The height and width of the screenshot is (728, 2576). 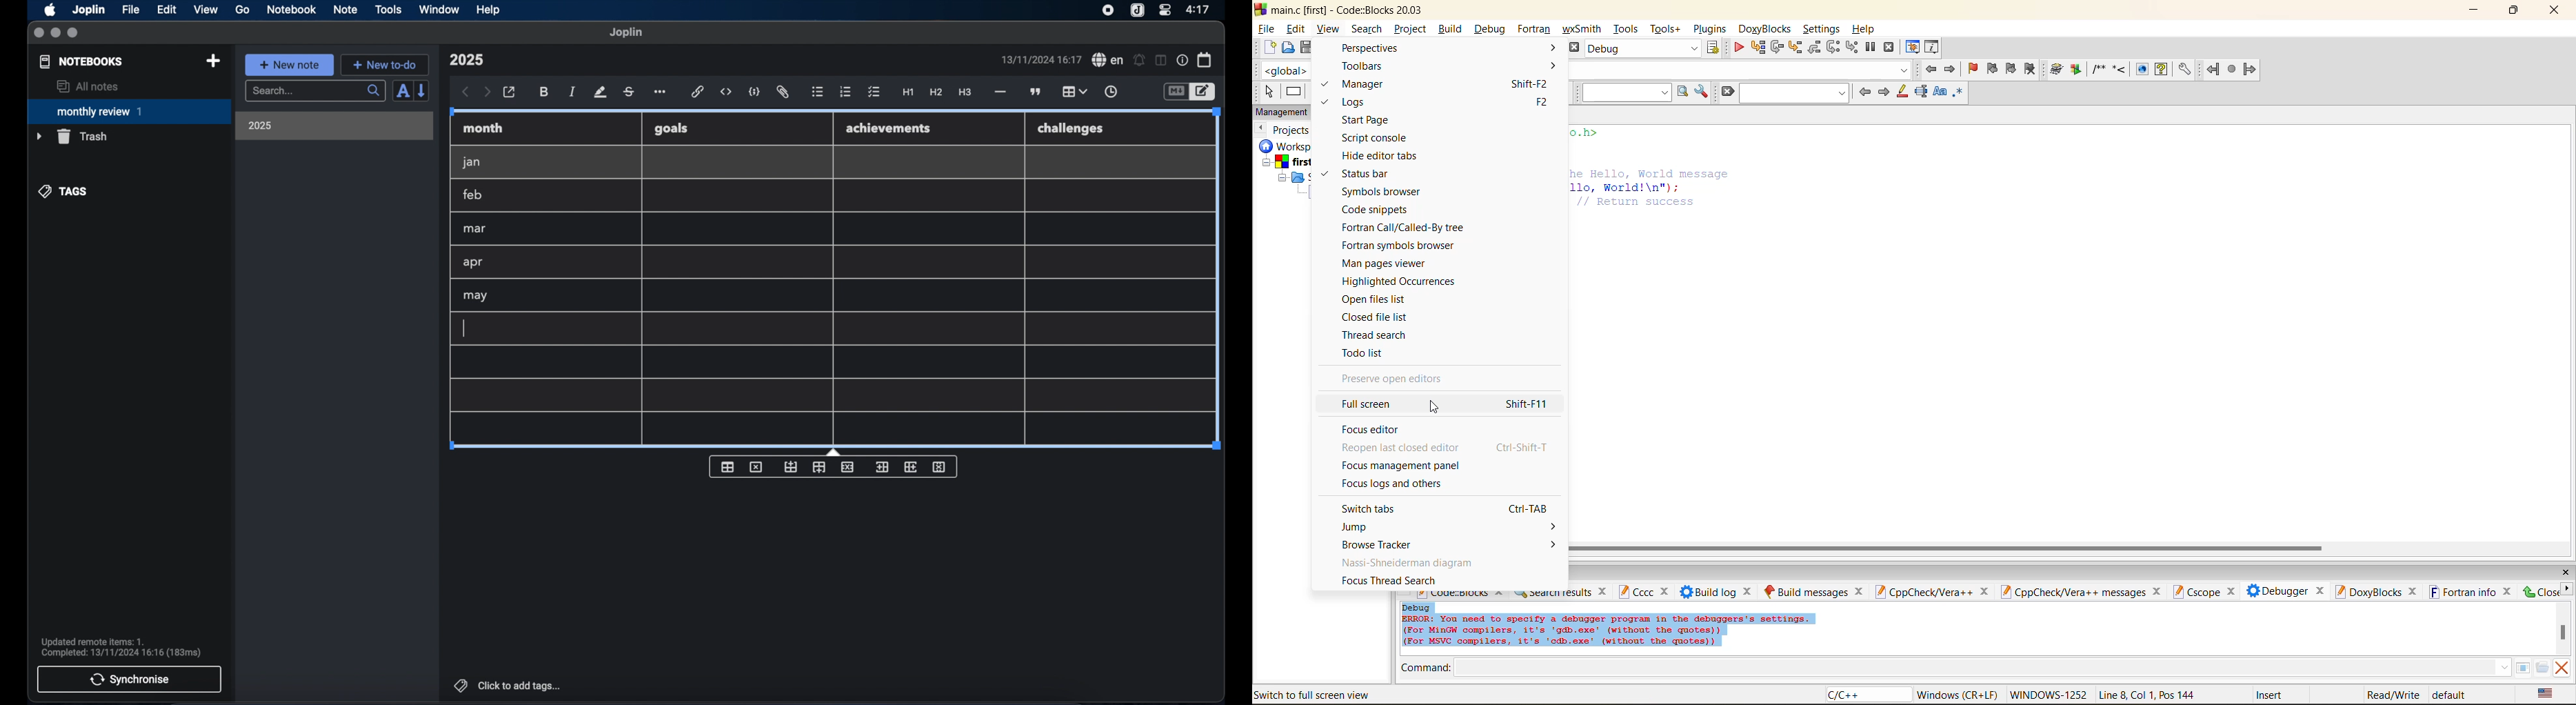 I want to click on may, so click(x=475, y=296).